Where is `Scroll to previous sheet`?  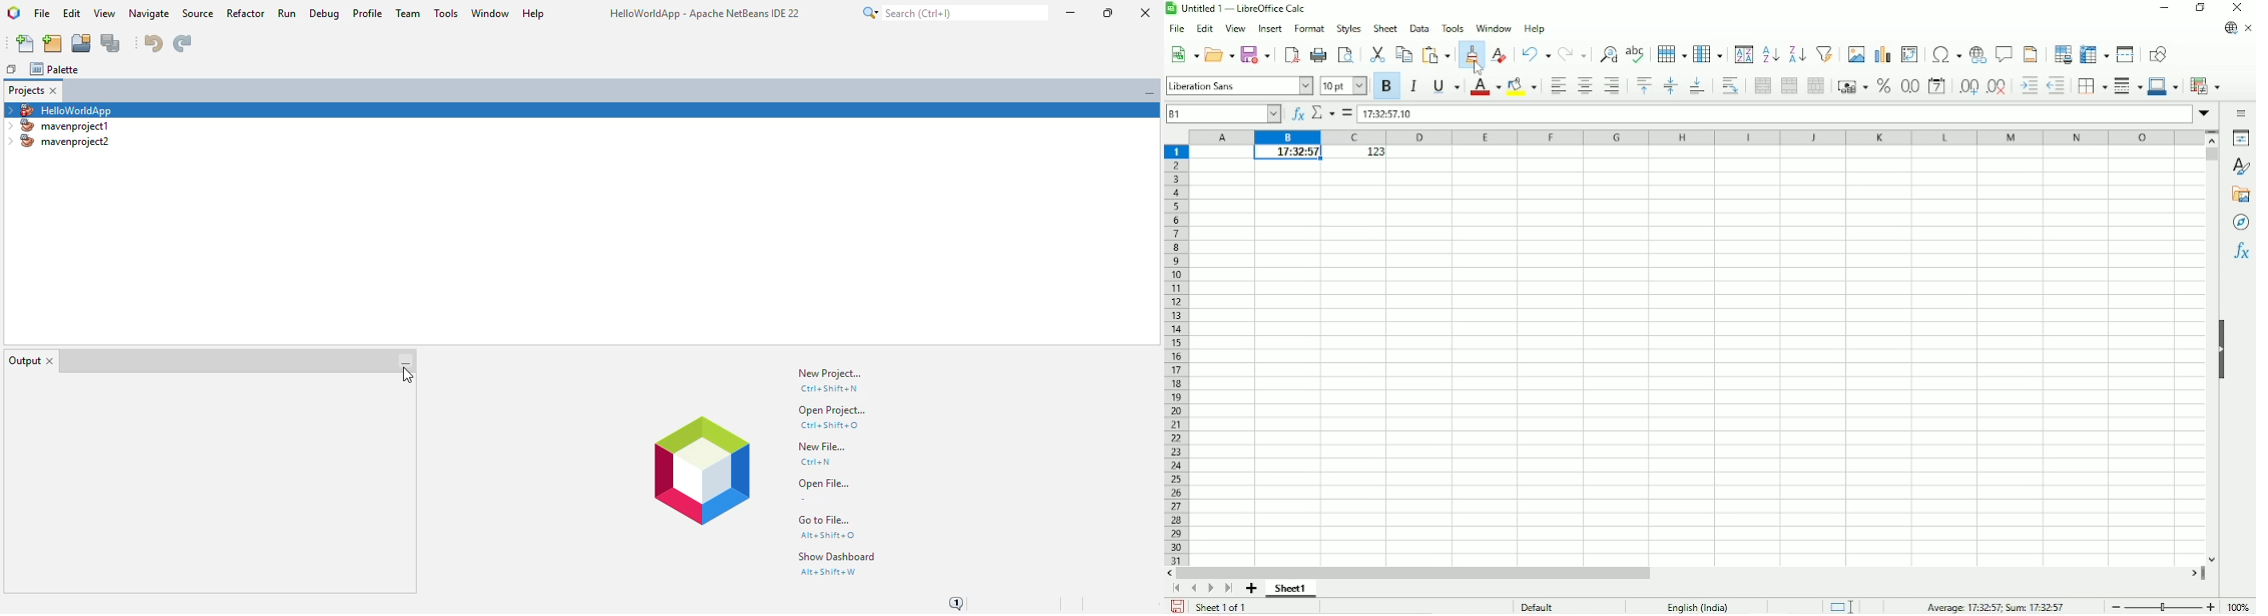 Scroll to previous sheet is located at coordinates (1193, 589).